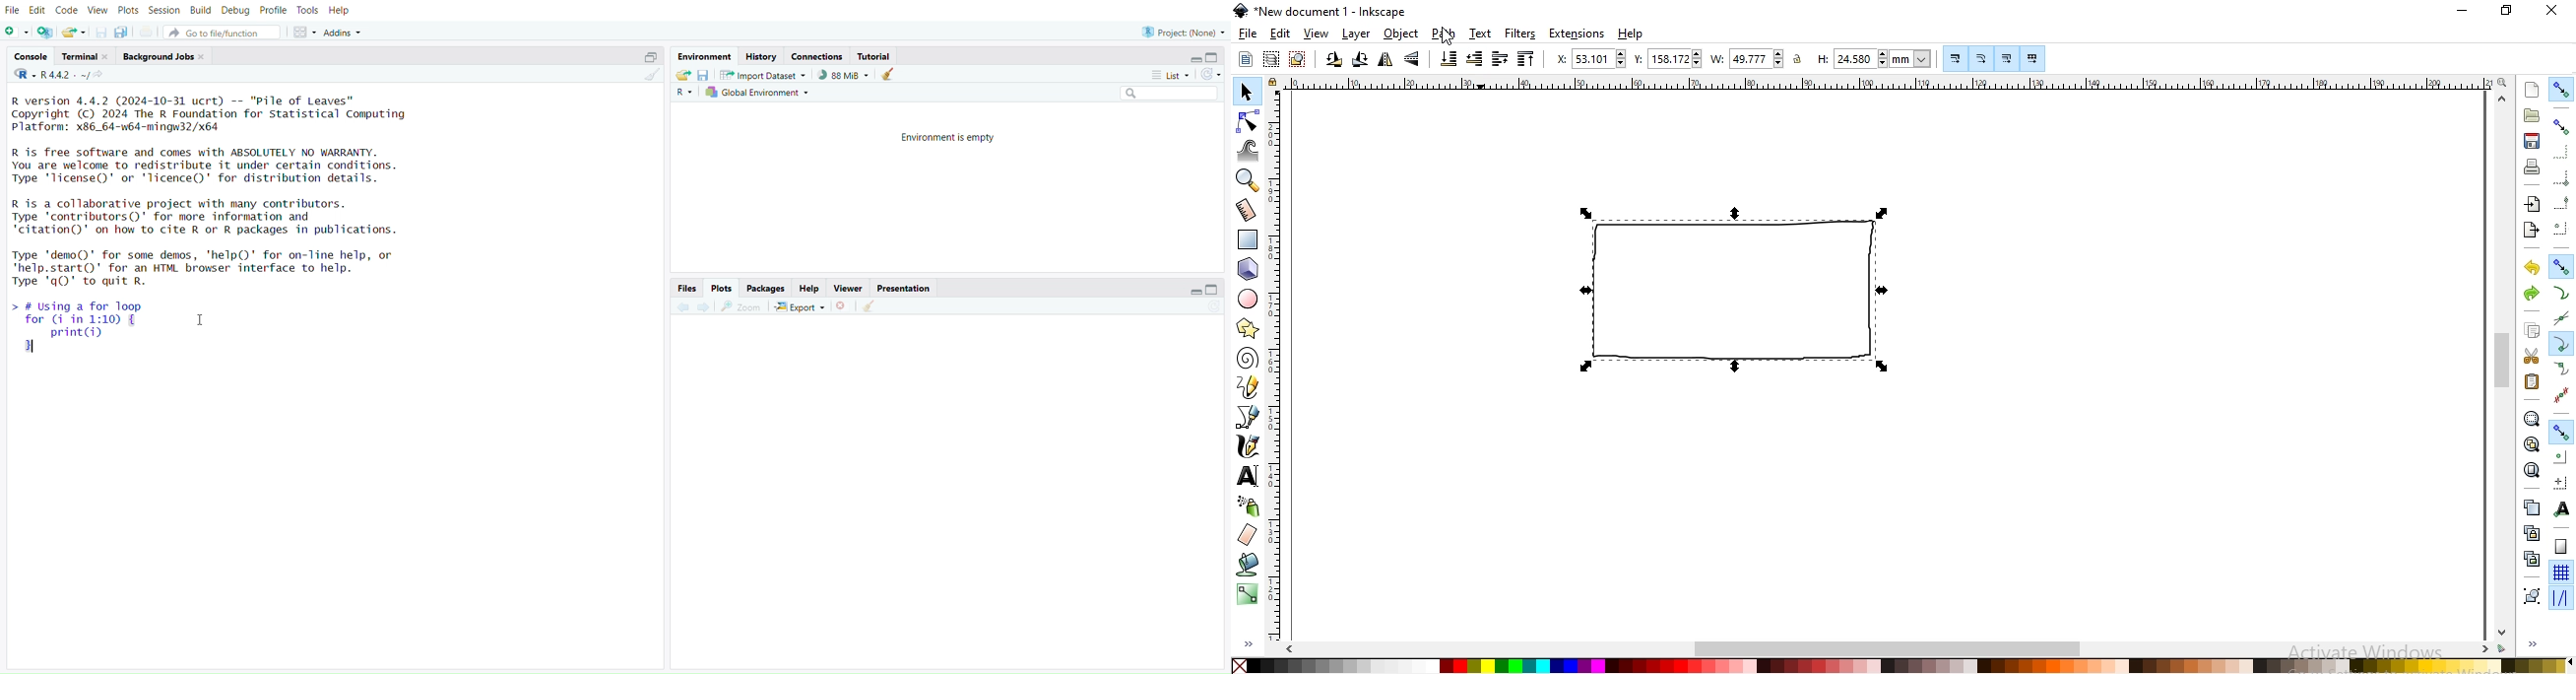 The width and height of the screenshot is (2576, 700). I want to click on remove the current plot, so click(842, 307).